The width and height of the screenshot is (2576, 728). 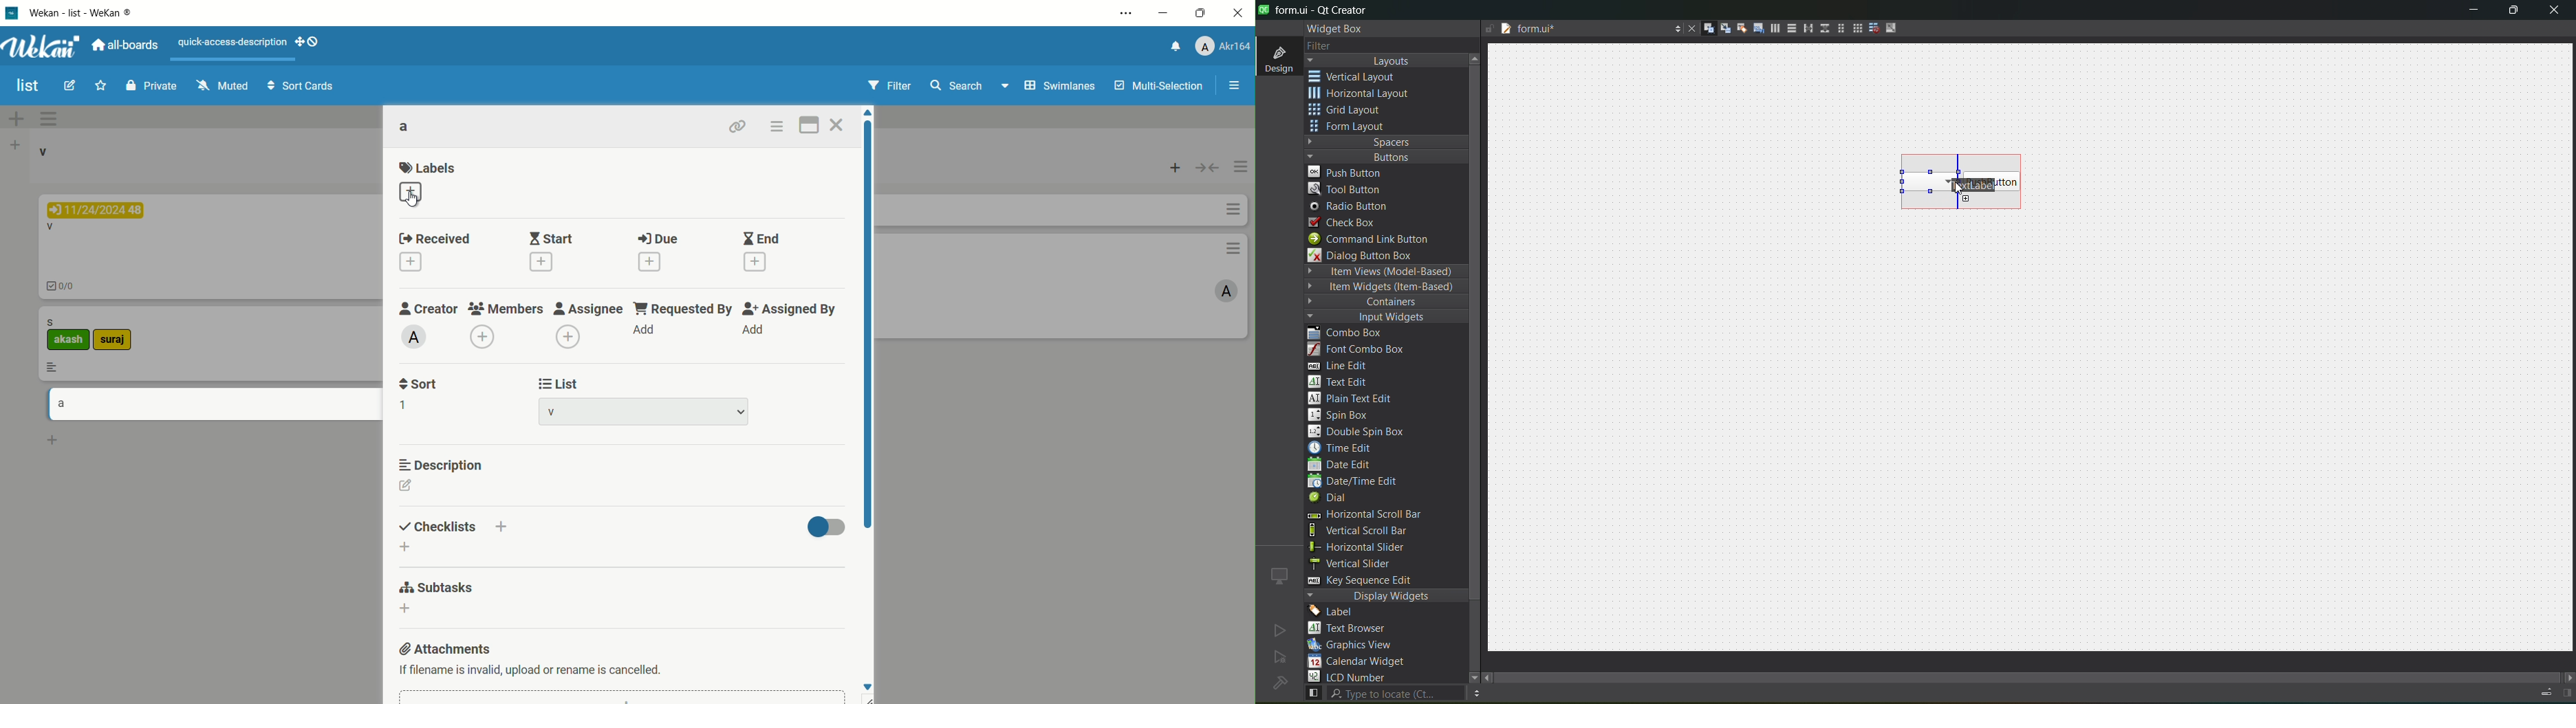 What do you see at coordinates (1354, 111) in the screenshot?
I see `grid` at bounding box center [1354, 111].